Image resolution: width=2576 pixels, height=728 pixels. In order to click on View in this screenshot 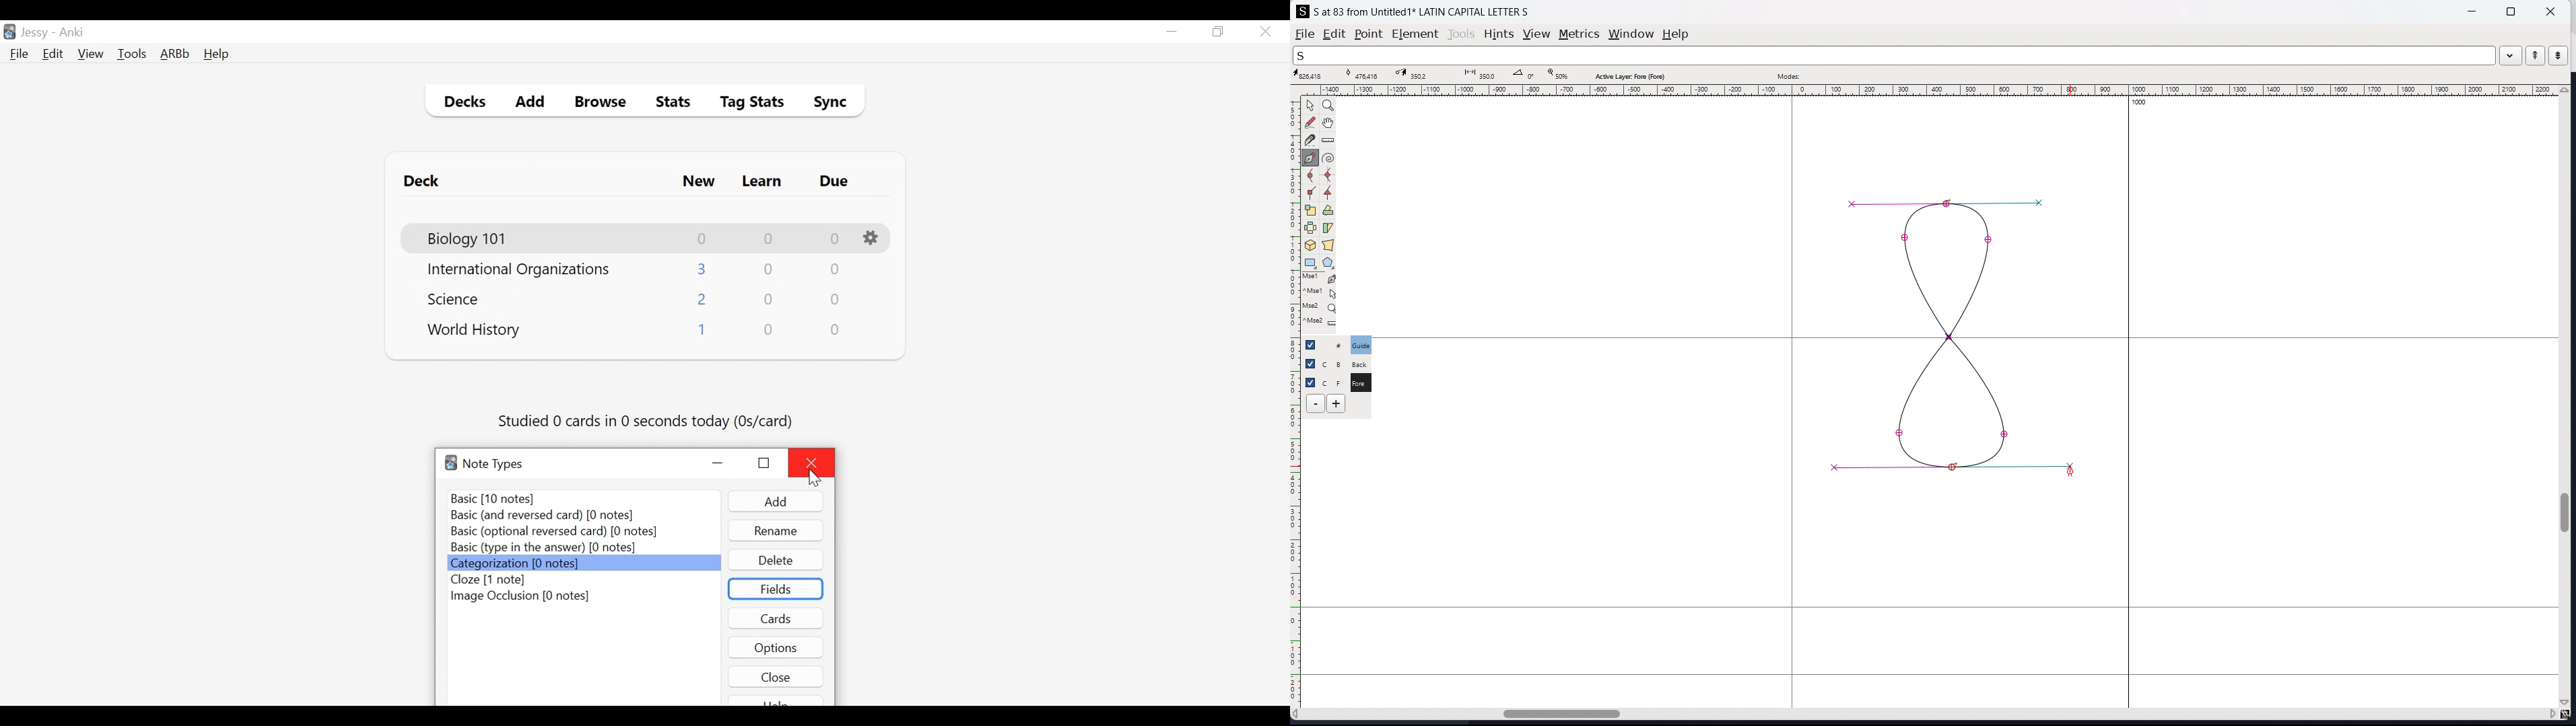, I will do `click(91, 54)`.